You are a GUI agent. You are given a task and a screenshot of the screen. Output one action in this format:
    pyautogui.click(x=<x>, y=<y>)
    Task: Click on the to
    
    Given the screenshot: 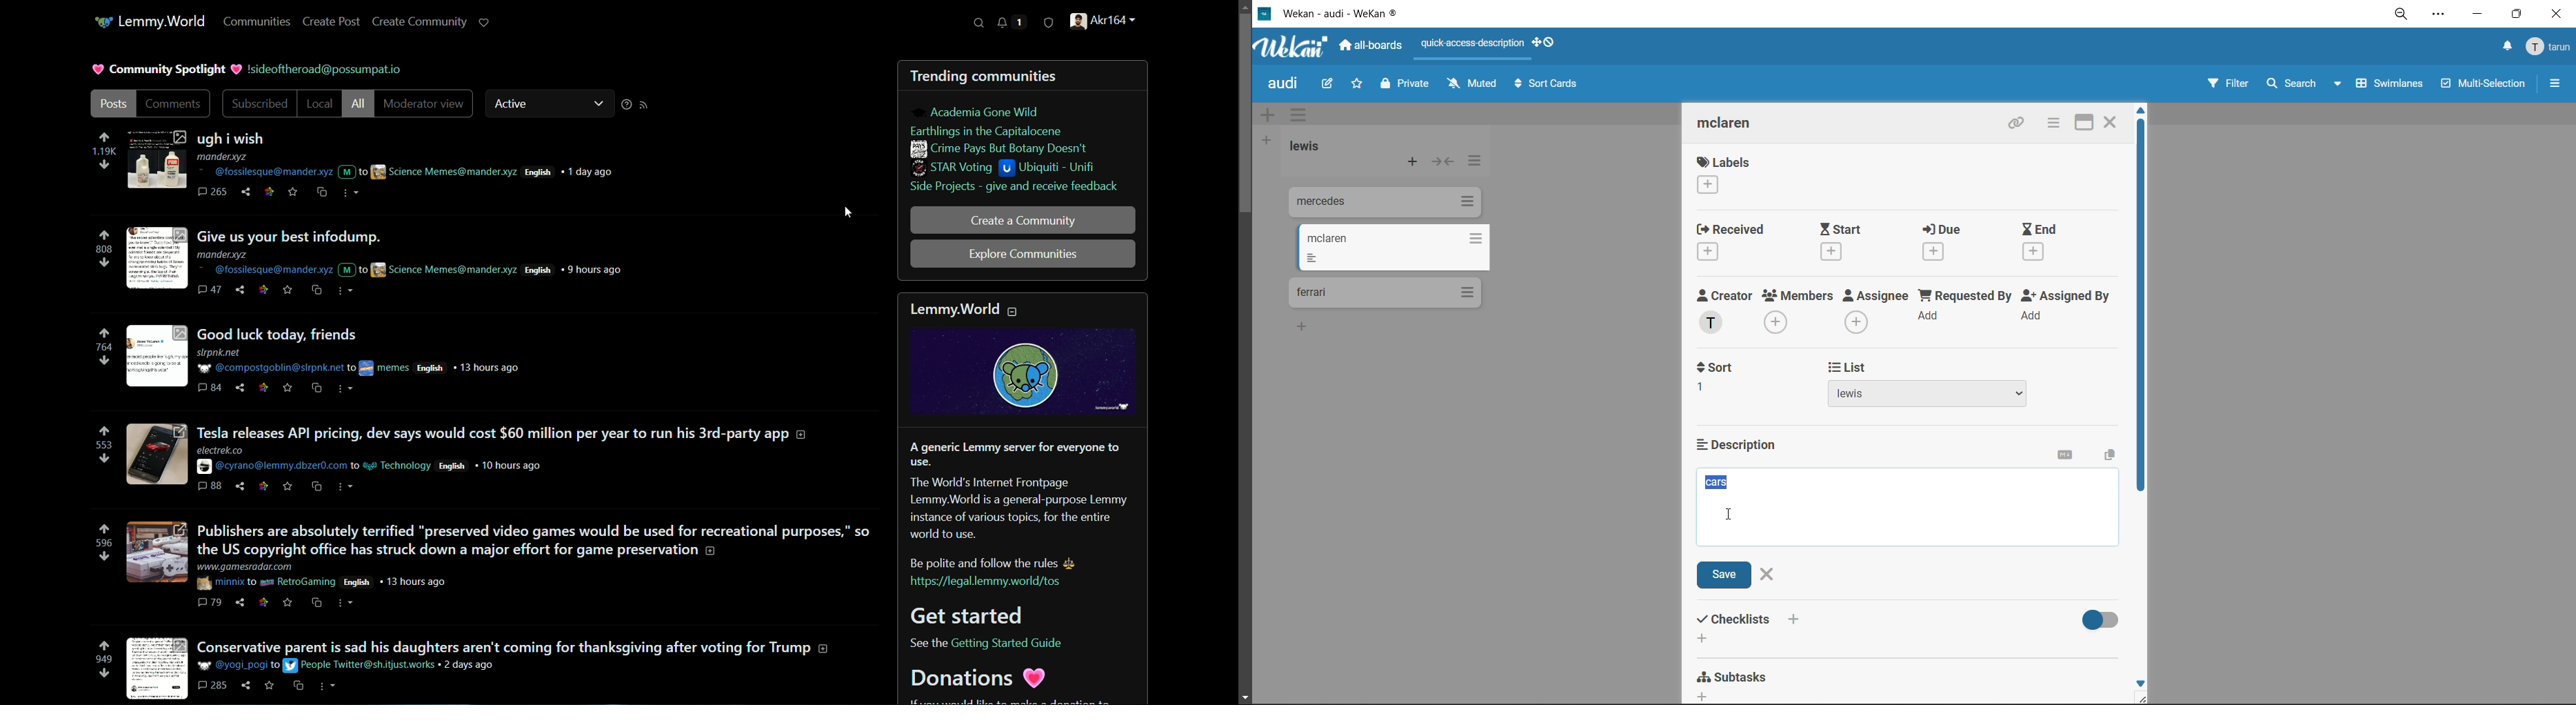 What is the action you would take?
    pyautogui.click(x=276, y=666)
    